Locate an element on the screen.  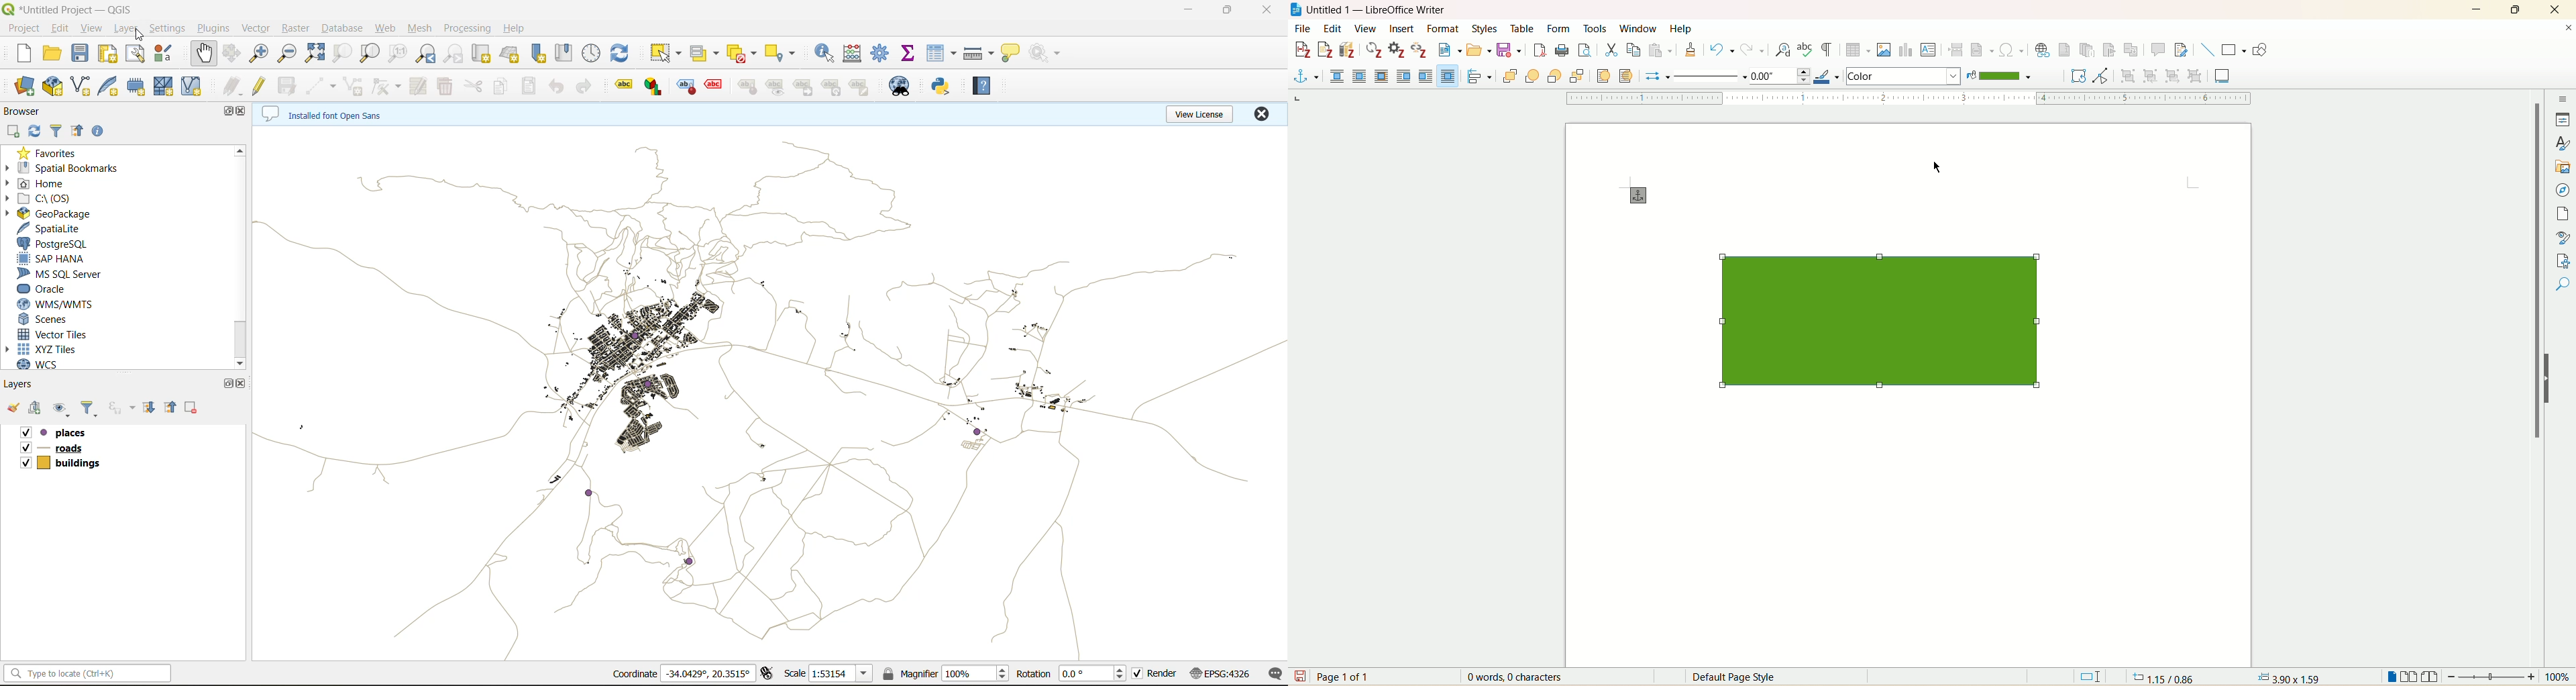
label tool 5 is located at coordinates (746, 88).